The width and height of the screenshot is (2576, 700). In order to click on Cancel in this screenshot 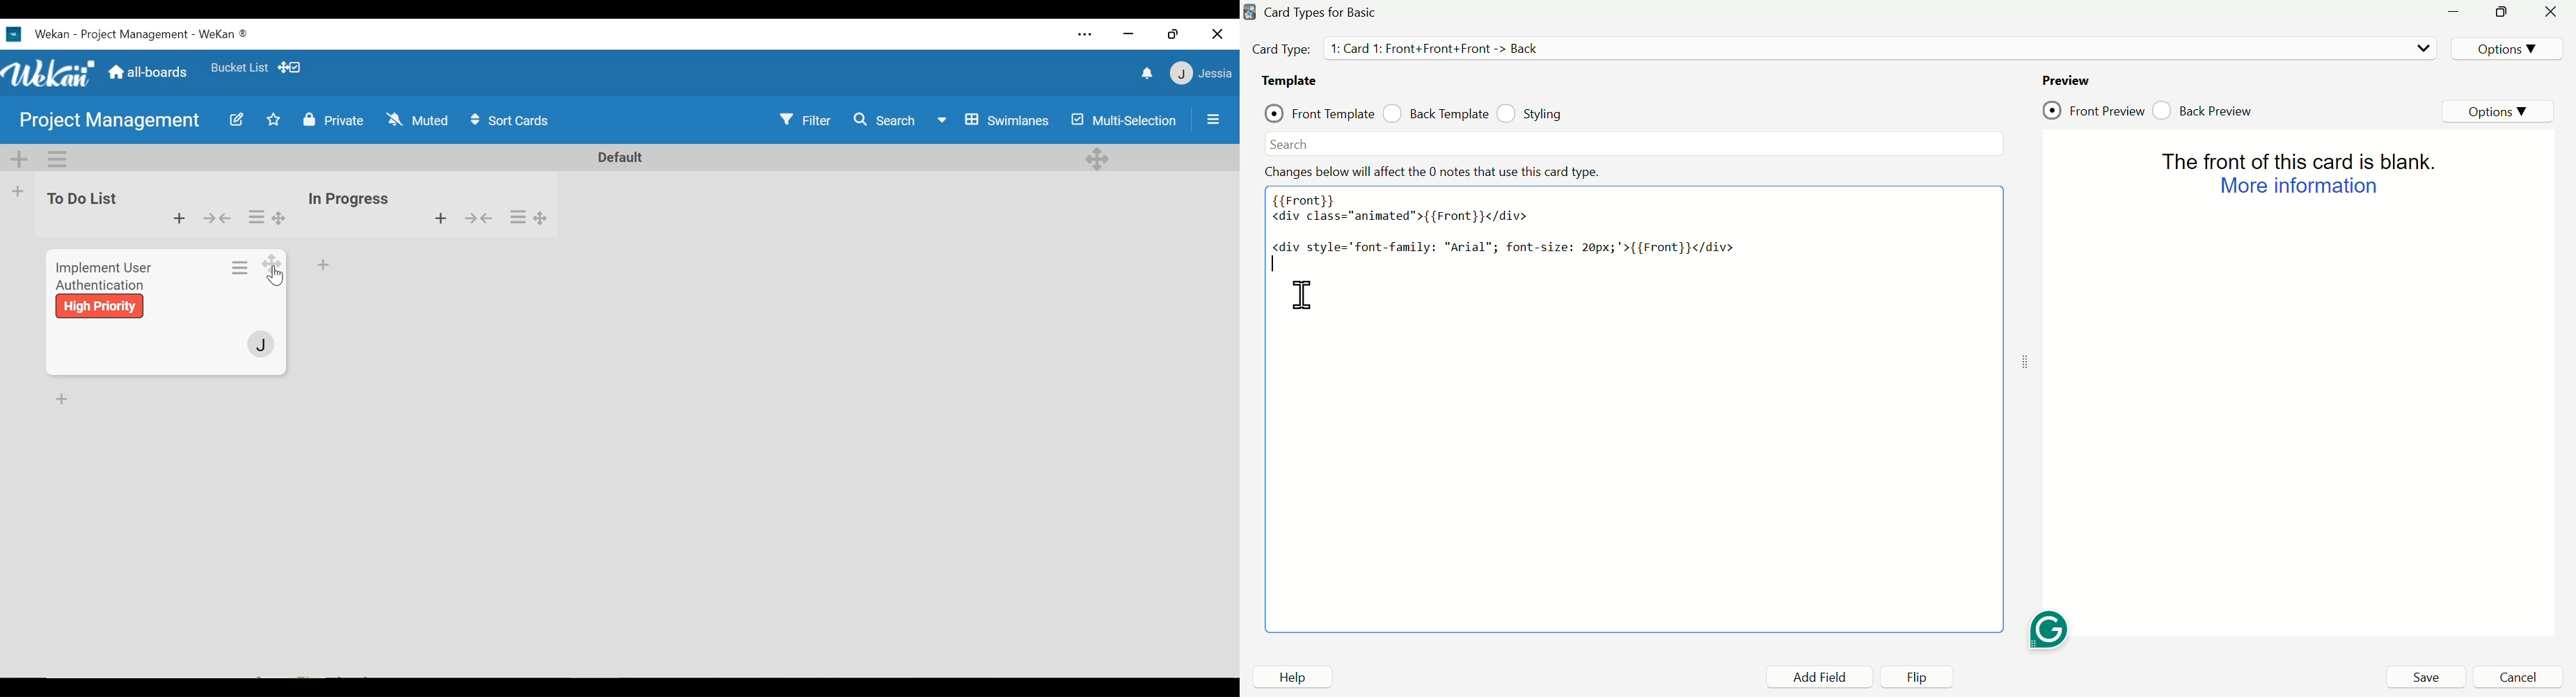, I will do `click(2513, 678)`.